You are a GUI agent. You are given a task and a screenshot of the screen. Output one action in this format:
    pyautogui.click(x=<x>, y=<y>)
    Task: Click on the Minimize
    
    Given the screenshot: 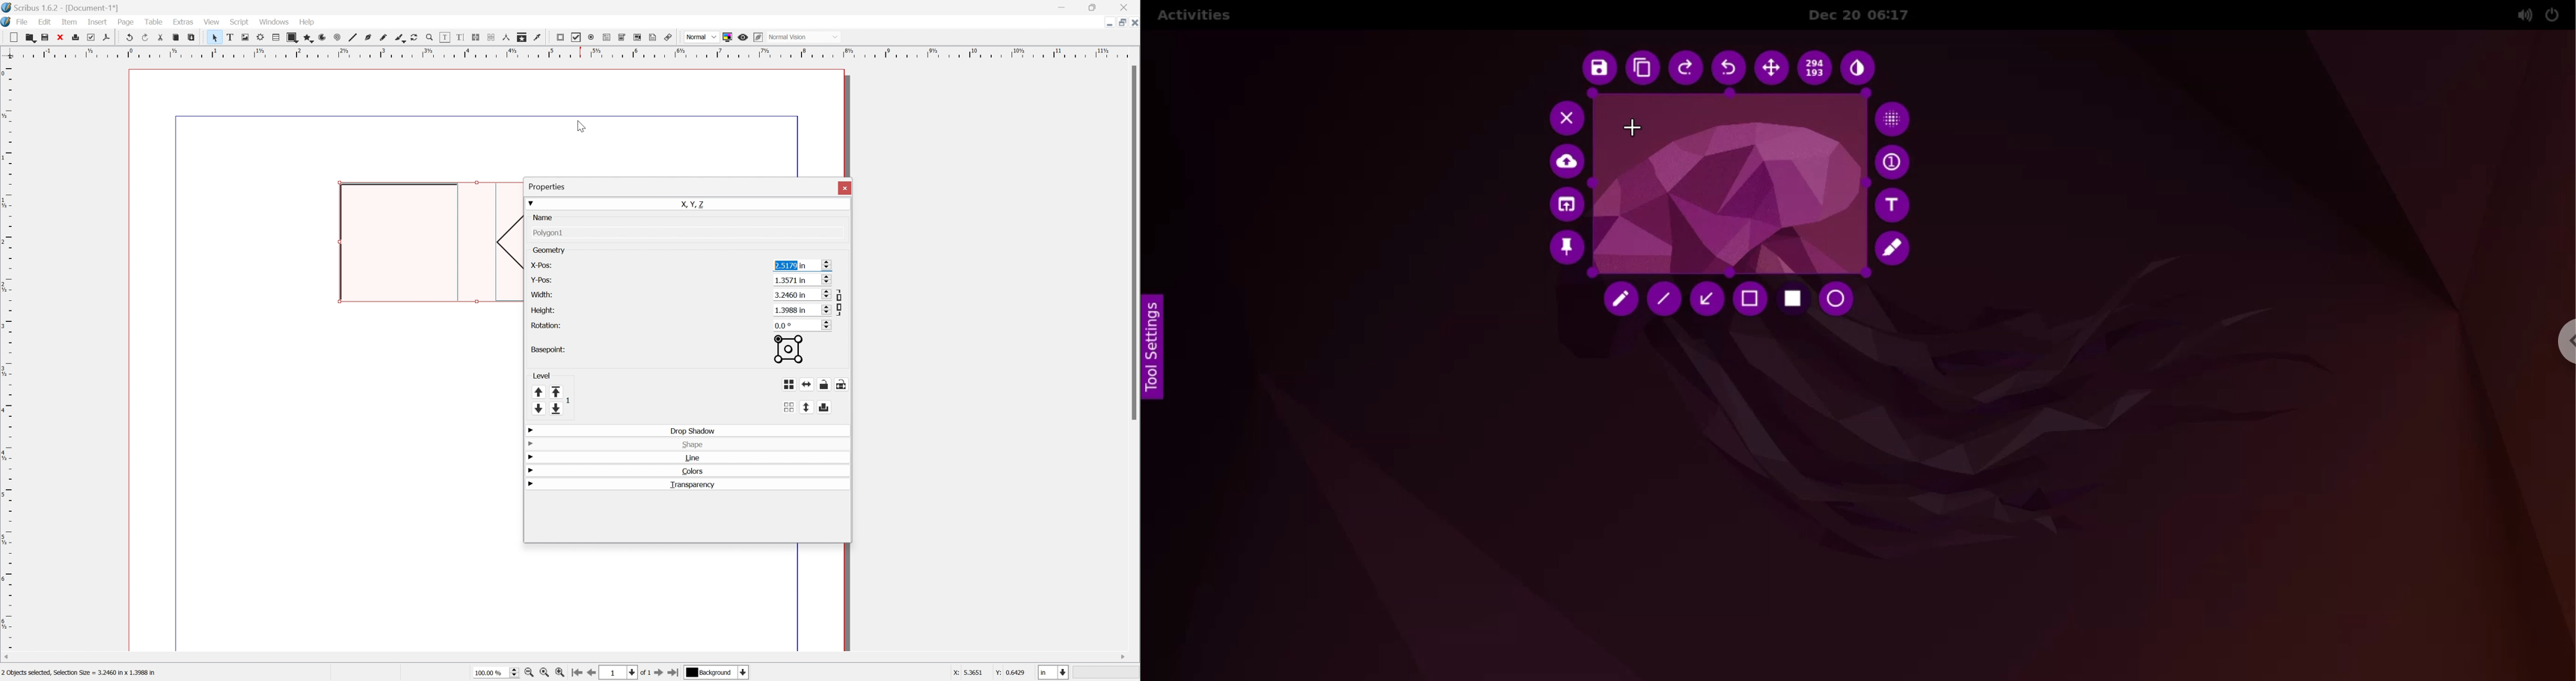 What is the action you would take?
    pyautogui.click(x=1106, y=23)
    